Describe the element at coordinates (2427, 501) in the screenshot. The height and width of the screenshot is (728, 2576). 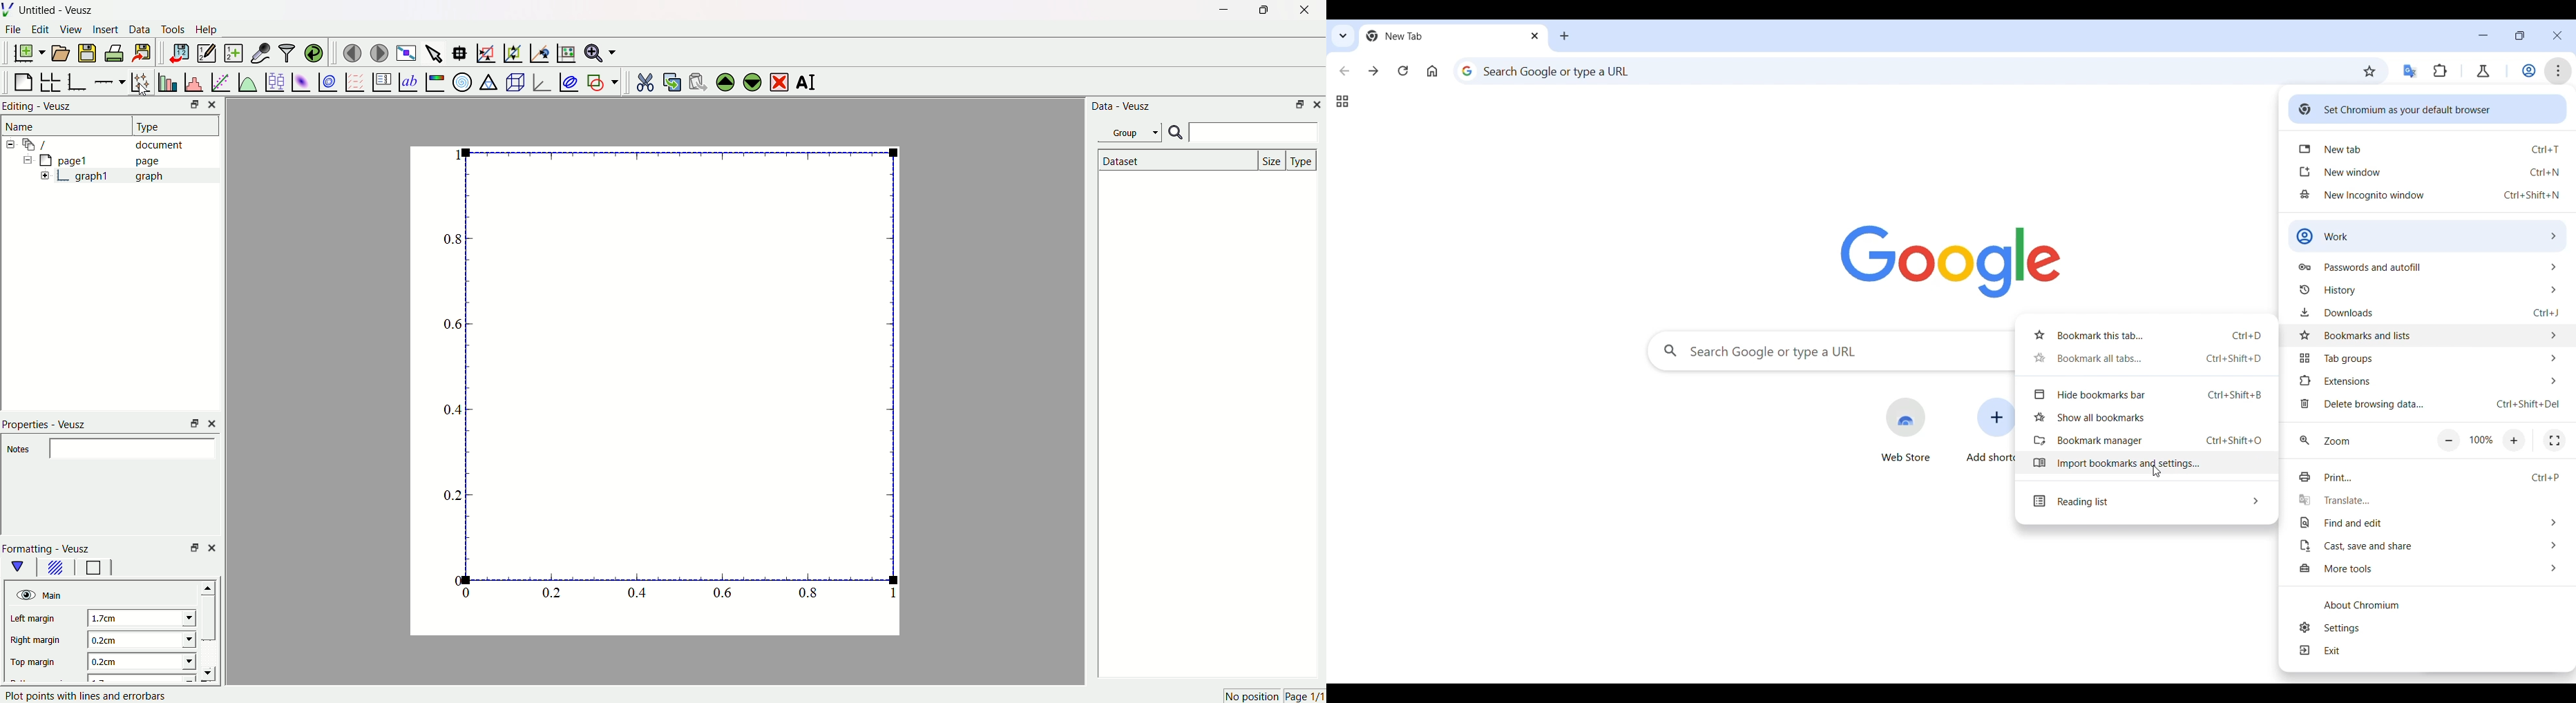
I see `Translate` at that location.